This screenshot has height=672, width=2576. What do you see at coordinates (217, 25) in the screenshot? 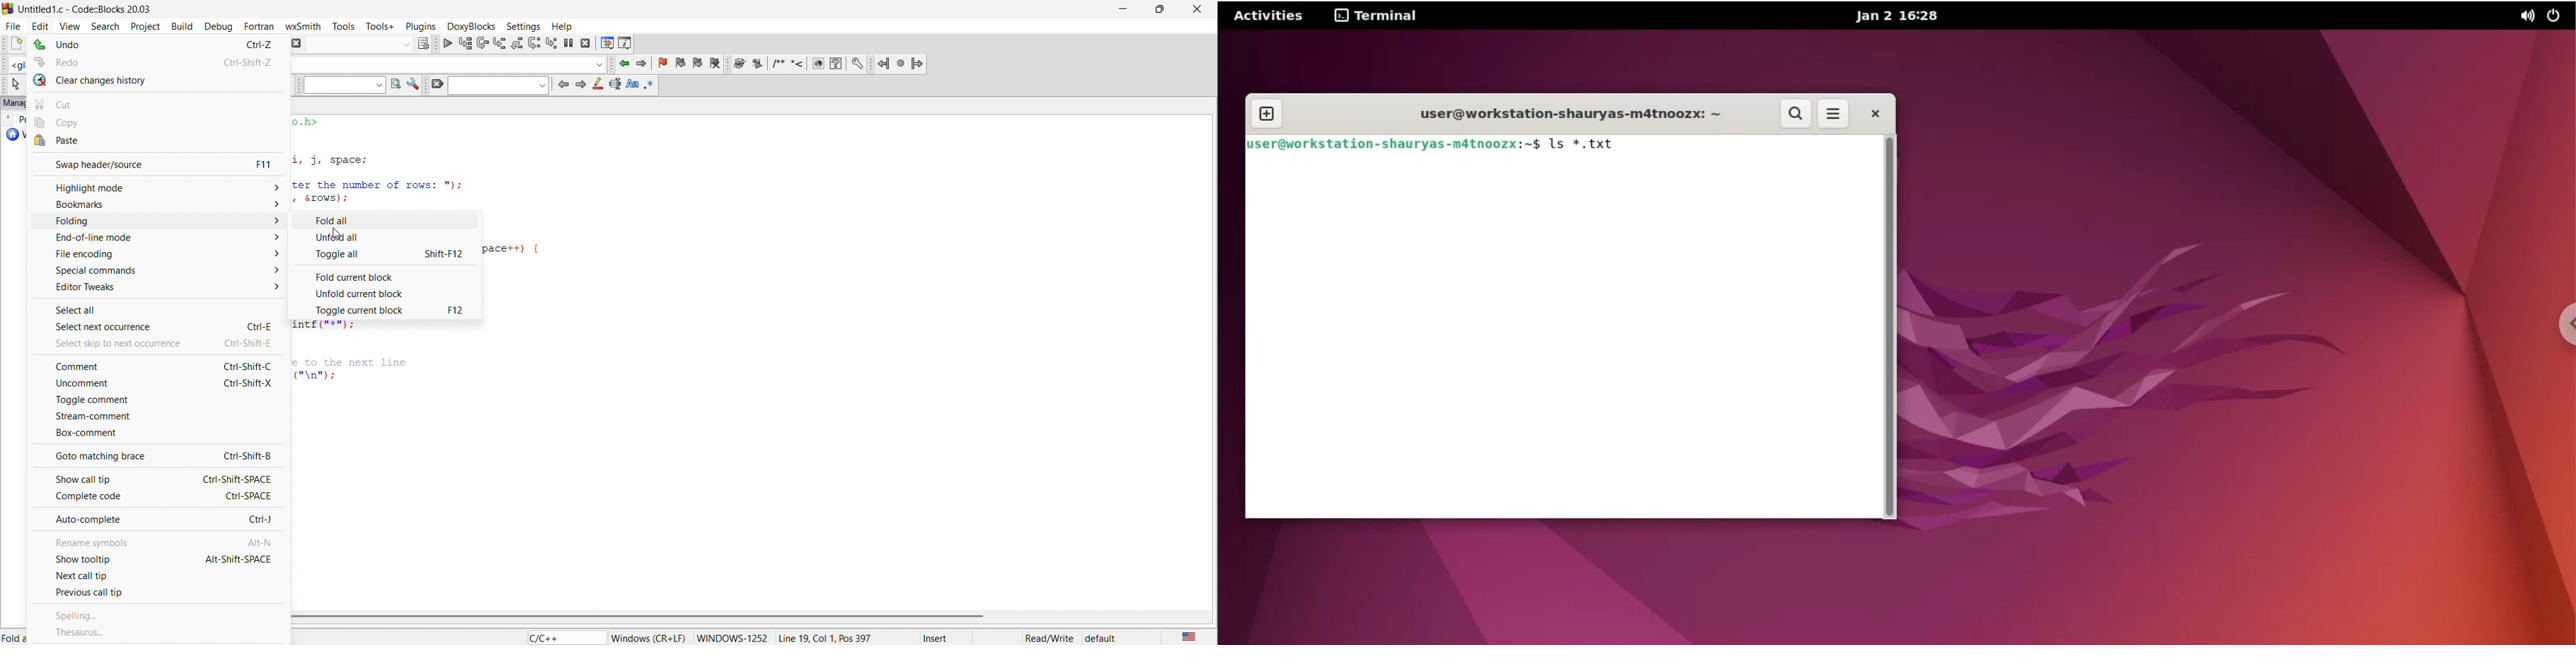
I see `debug` at bounding box center [217, 25].